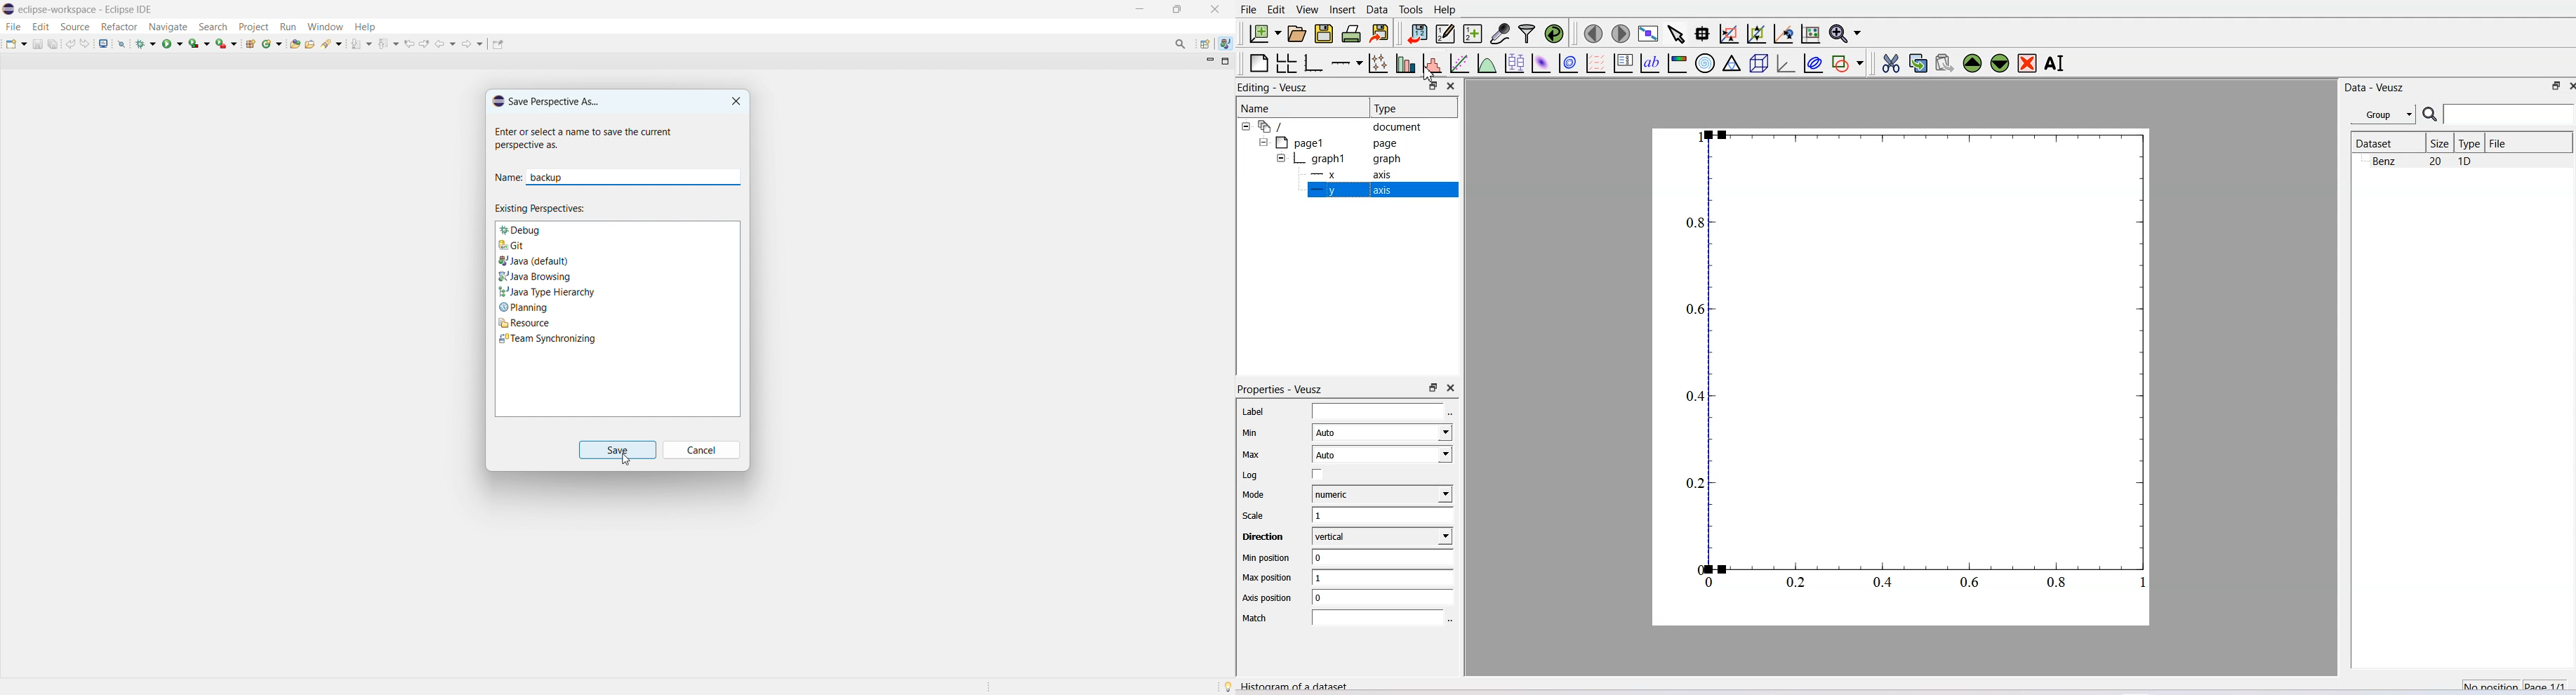 The width and height of the screenshot is (2576, 700). I want to click on Search Bar, so click(2499, 114).